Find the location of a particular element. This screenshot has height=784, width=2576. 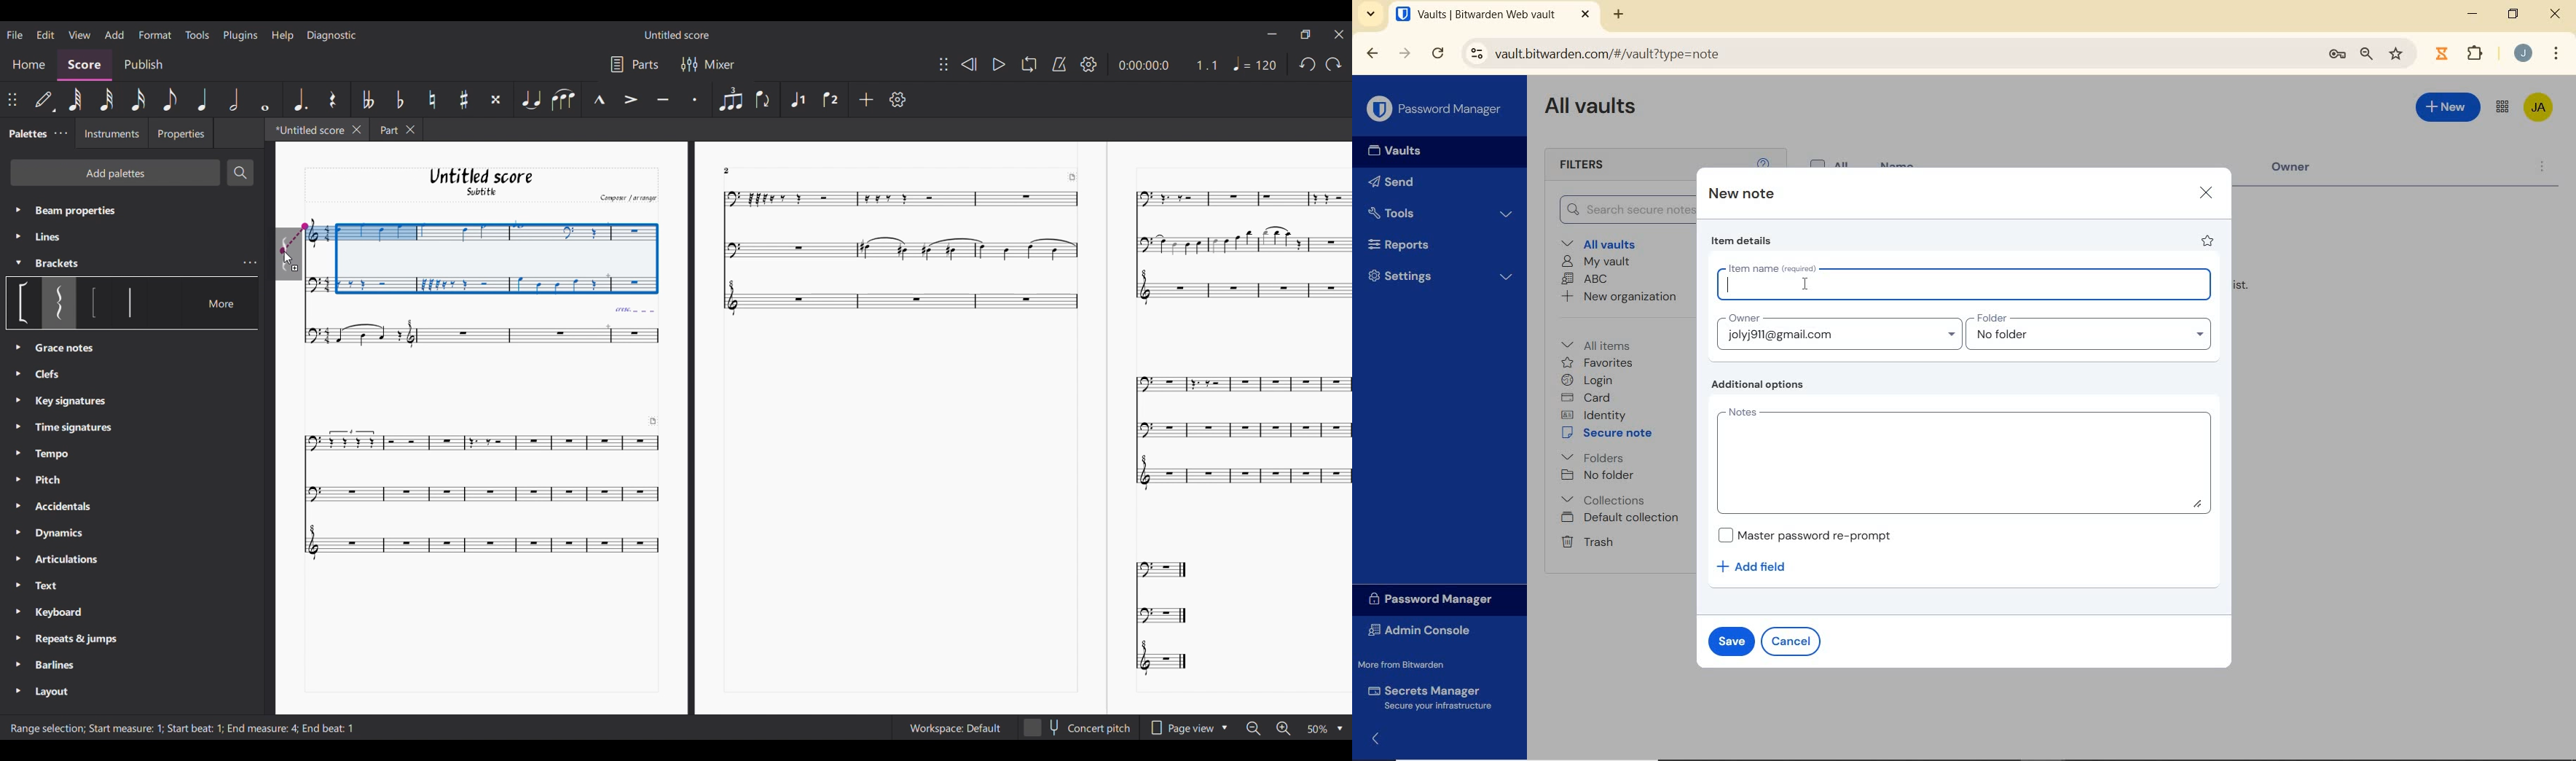

All items is located at coordinates (1606, 343).